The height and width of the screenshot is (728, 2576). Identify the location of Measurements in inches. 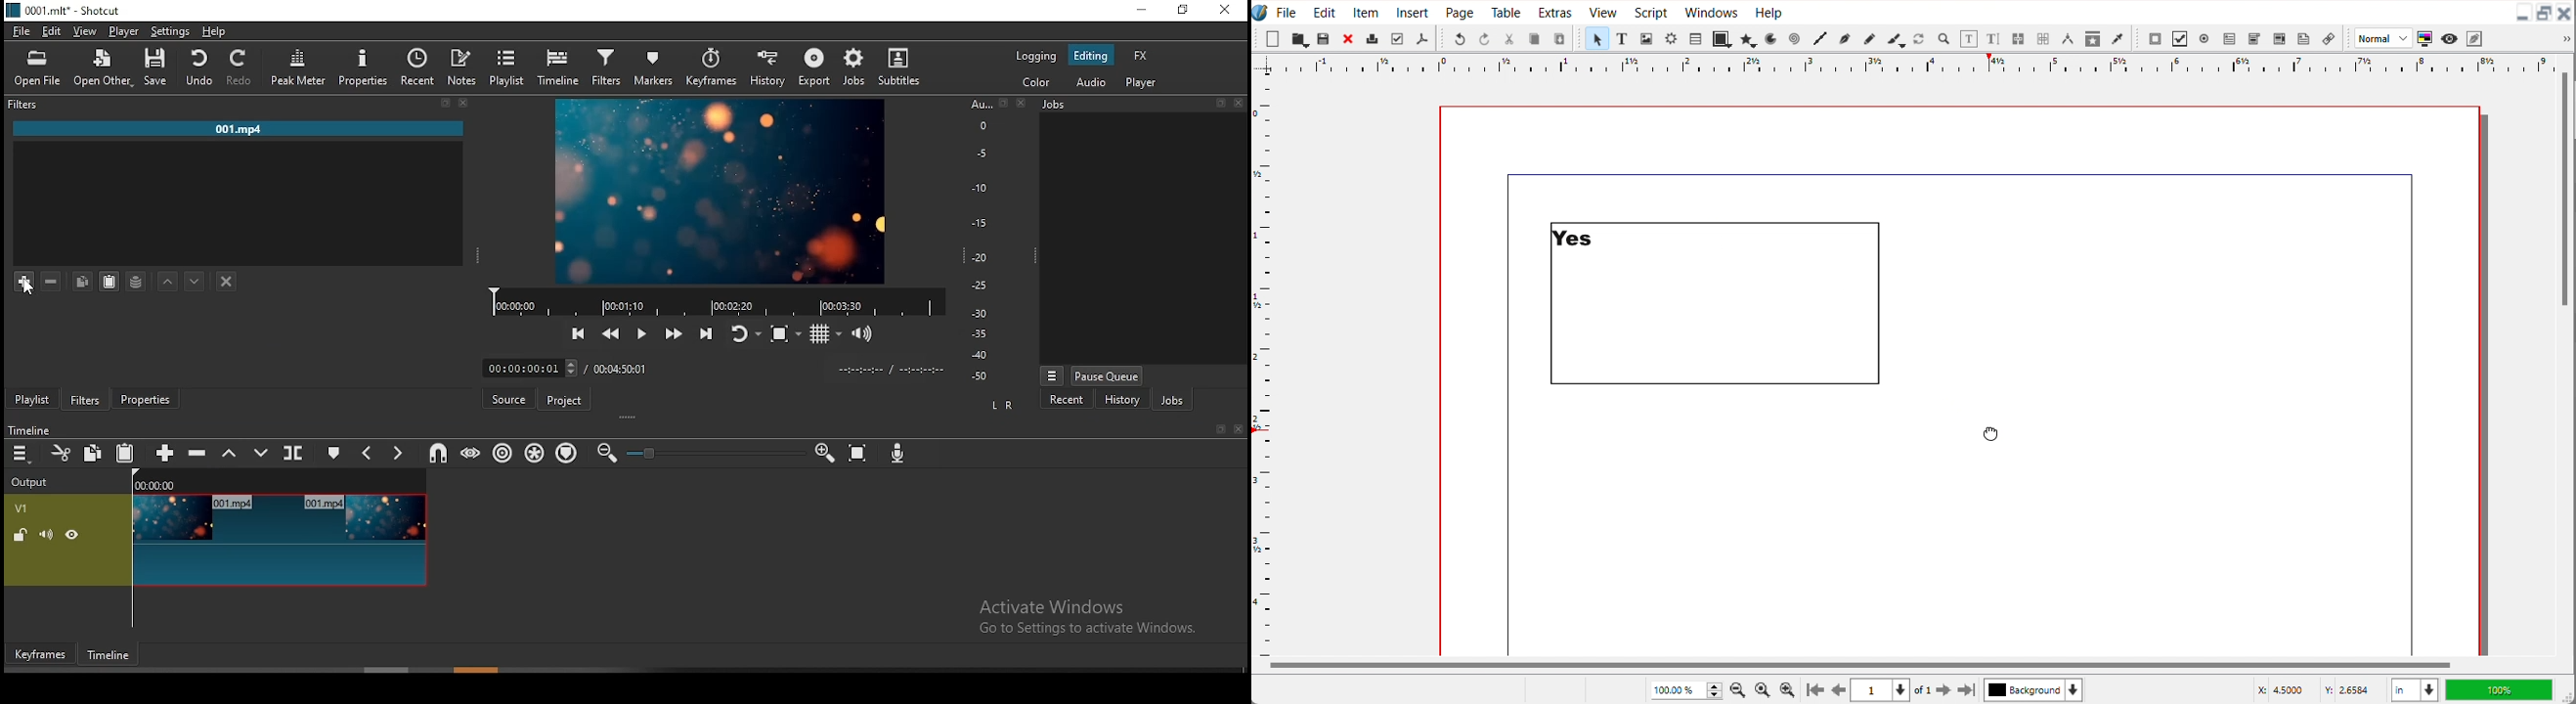
(2415, 690).